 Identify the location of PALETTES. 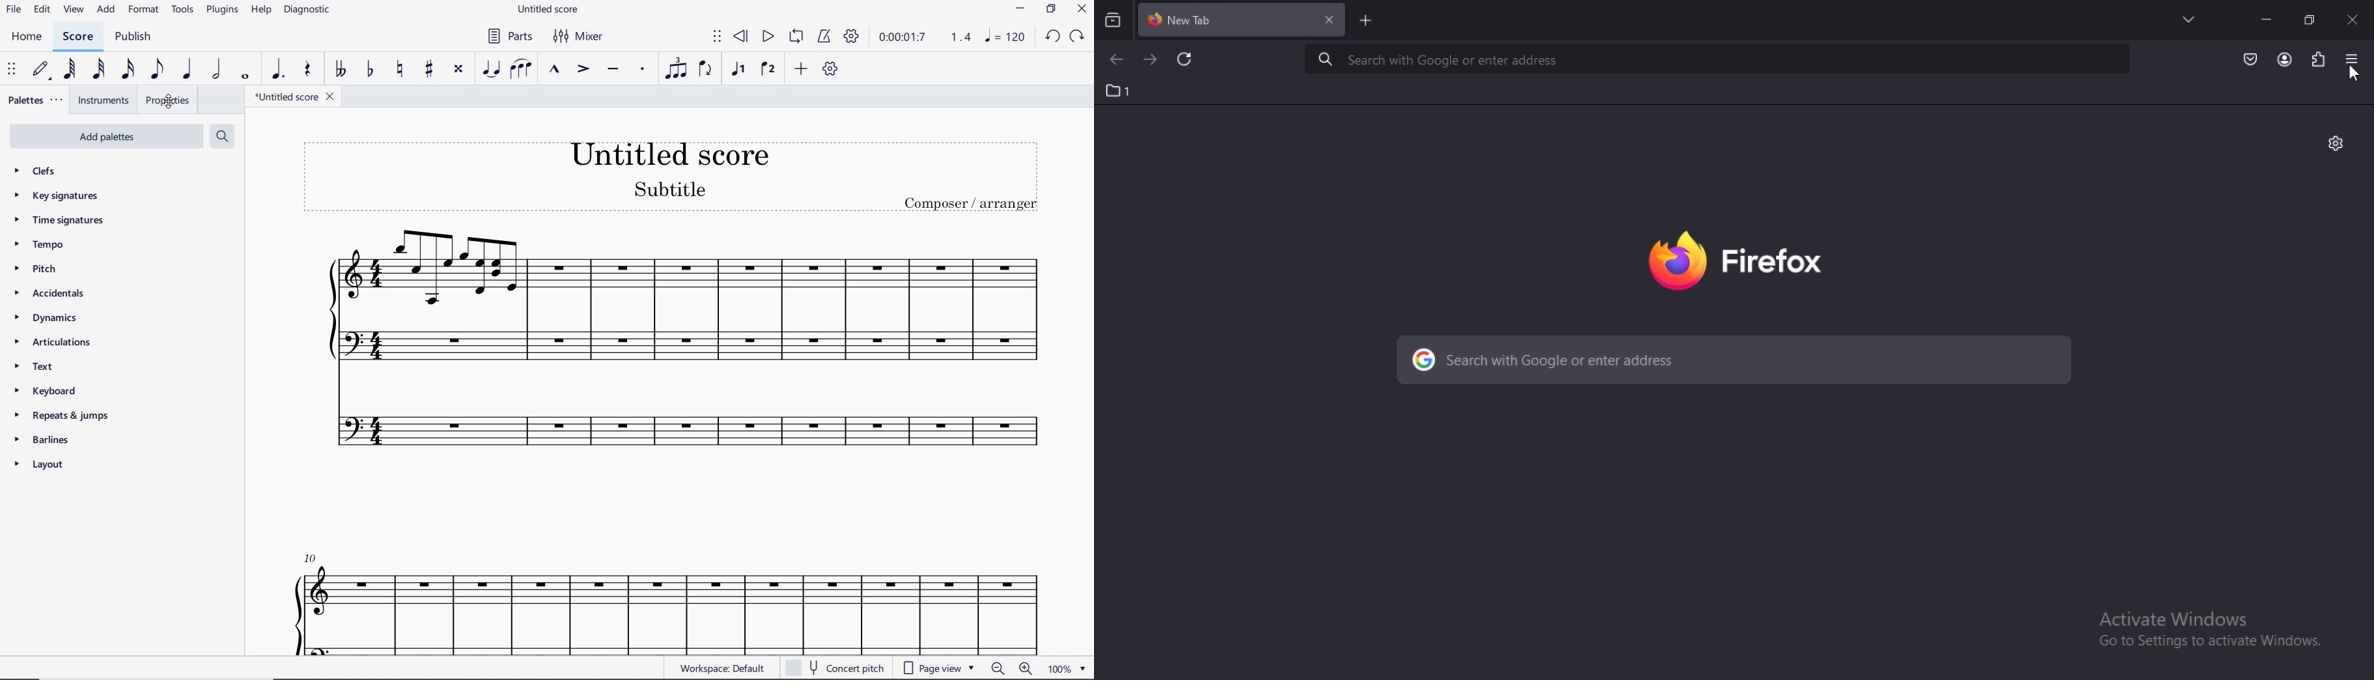
(33, 100).